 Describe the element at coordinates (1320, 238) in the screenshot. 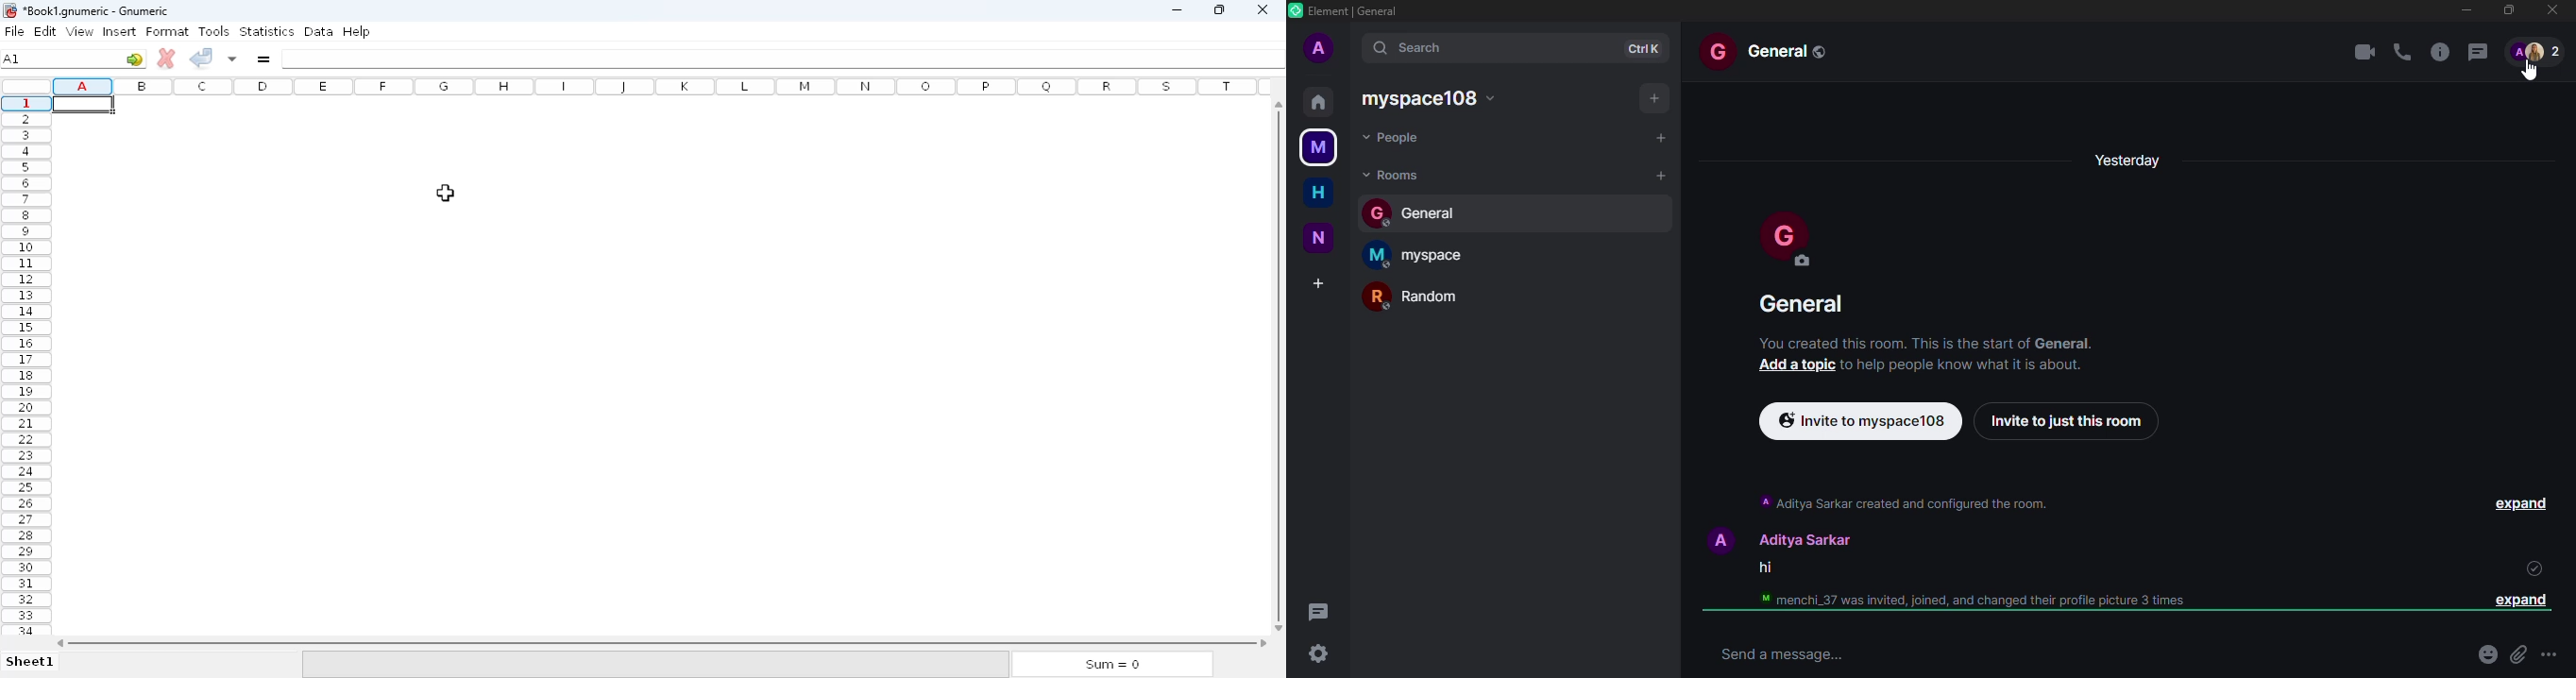

I see `new` at that location.